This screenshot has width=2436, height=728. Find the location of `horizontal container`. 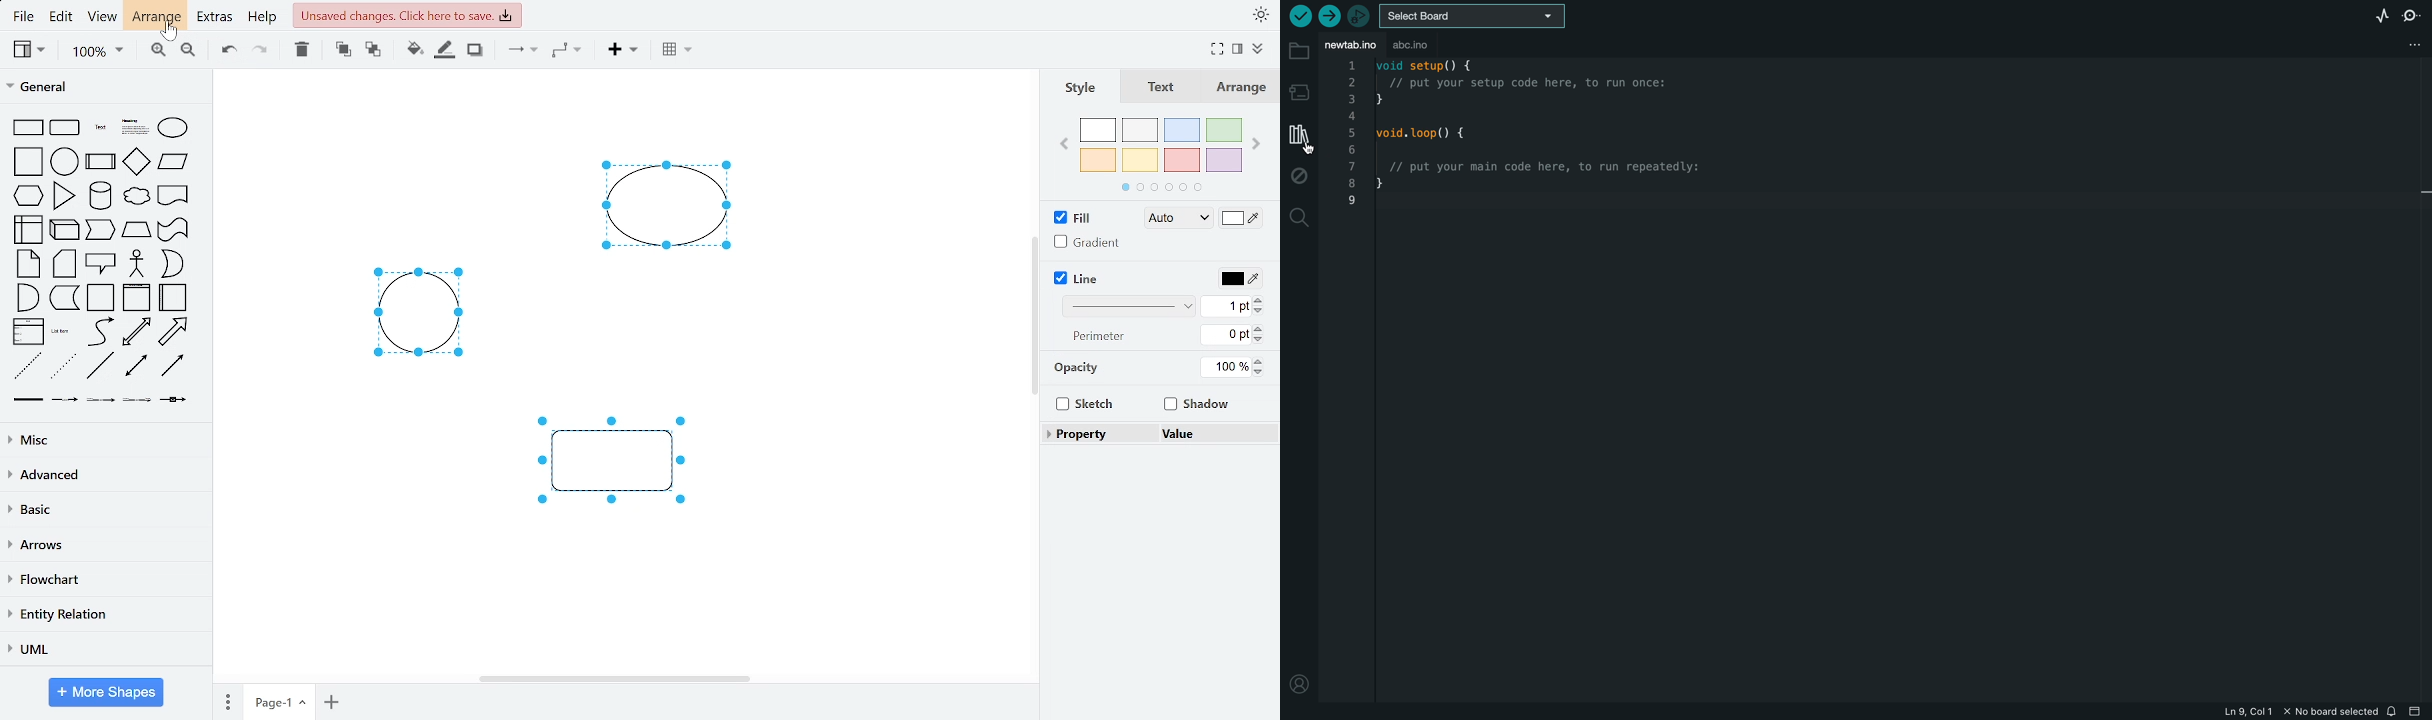

horizontal container is located at coordinates (175, 297).